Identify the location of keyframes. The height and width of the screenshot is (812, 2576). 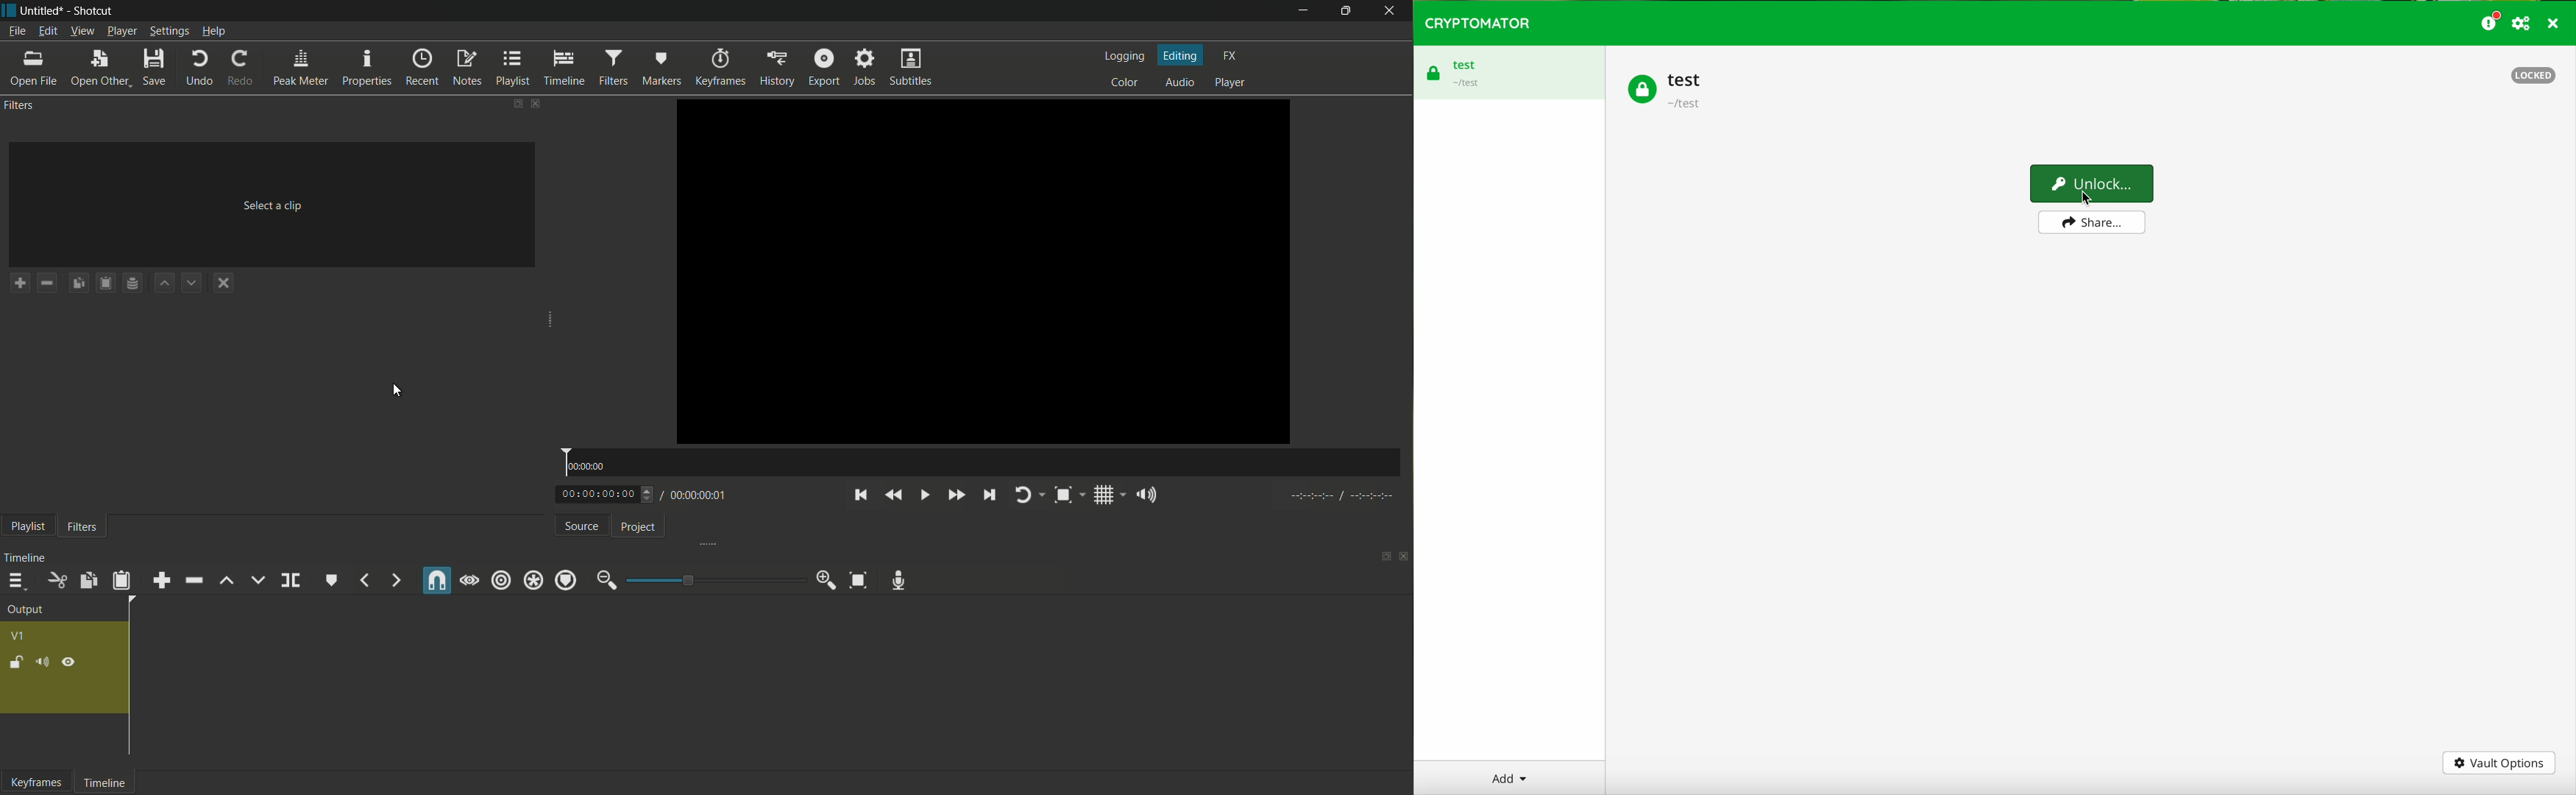
(39, 784).